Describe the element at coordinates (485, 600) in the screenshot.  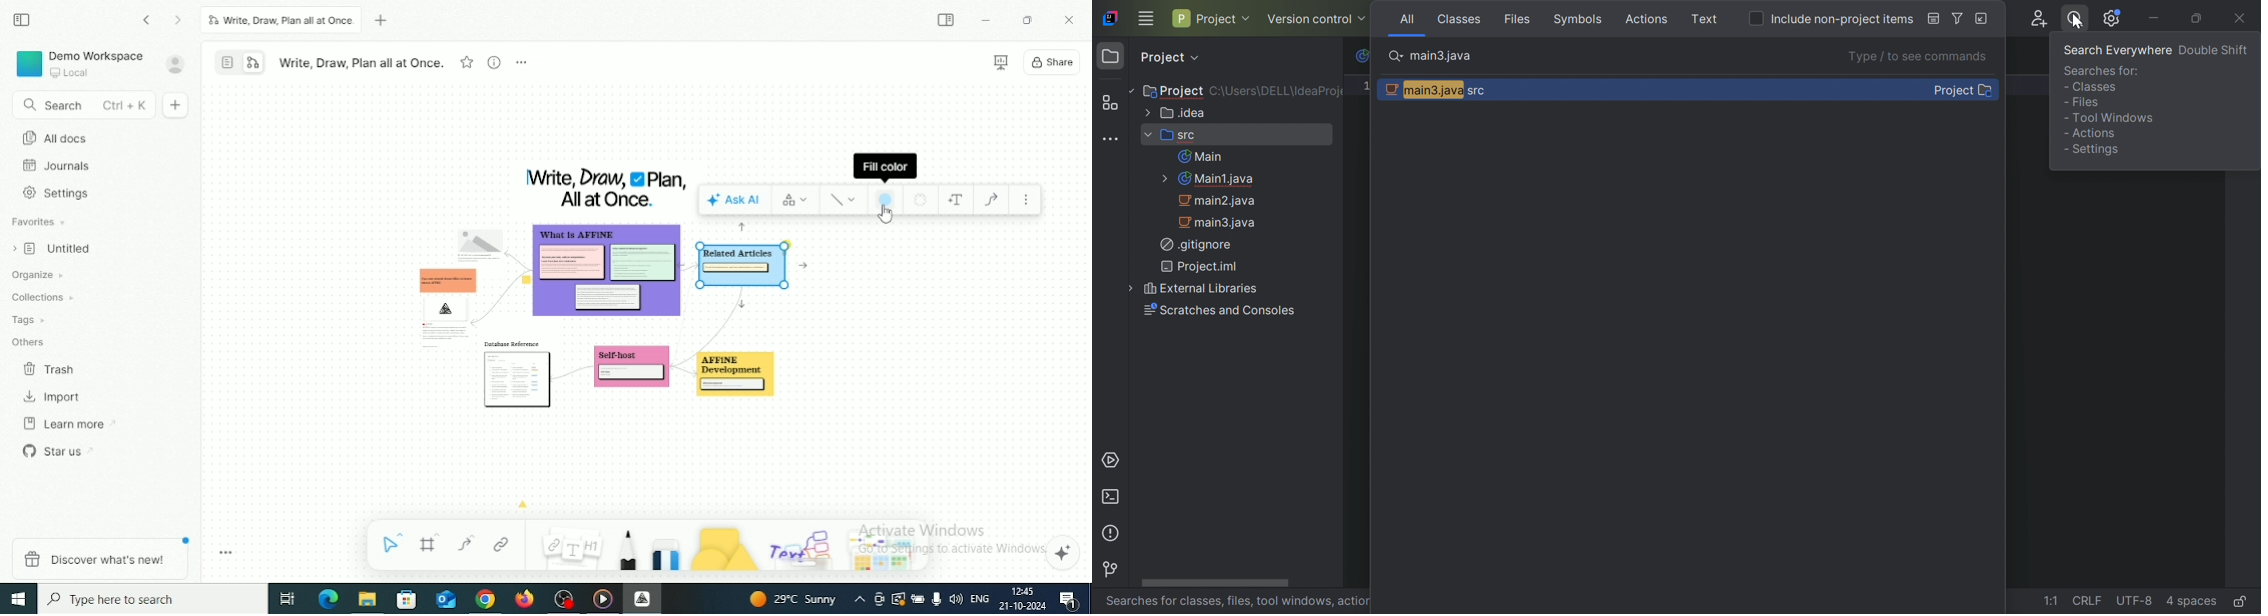
I see `Google Chrome` at that location.